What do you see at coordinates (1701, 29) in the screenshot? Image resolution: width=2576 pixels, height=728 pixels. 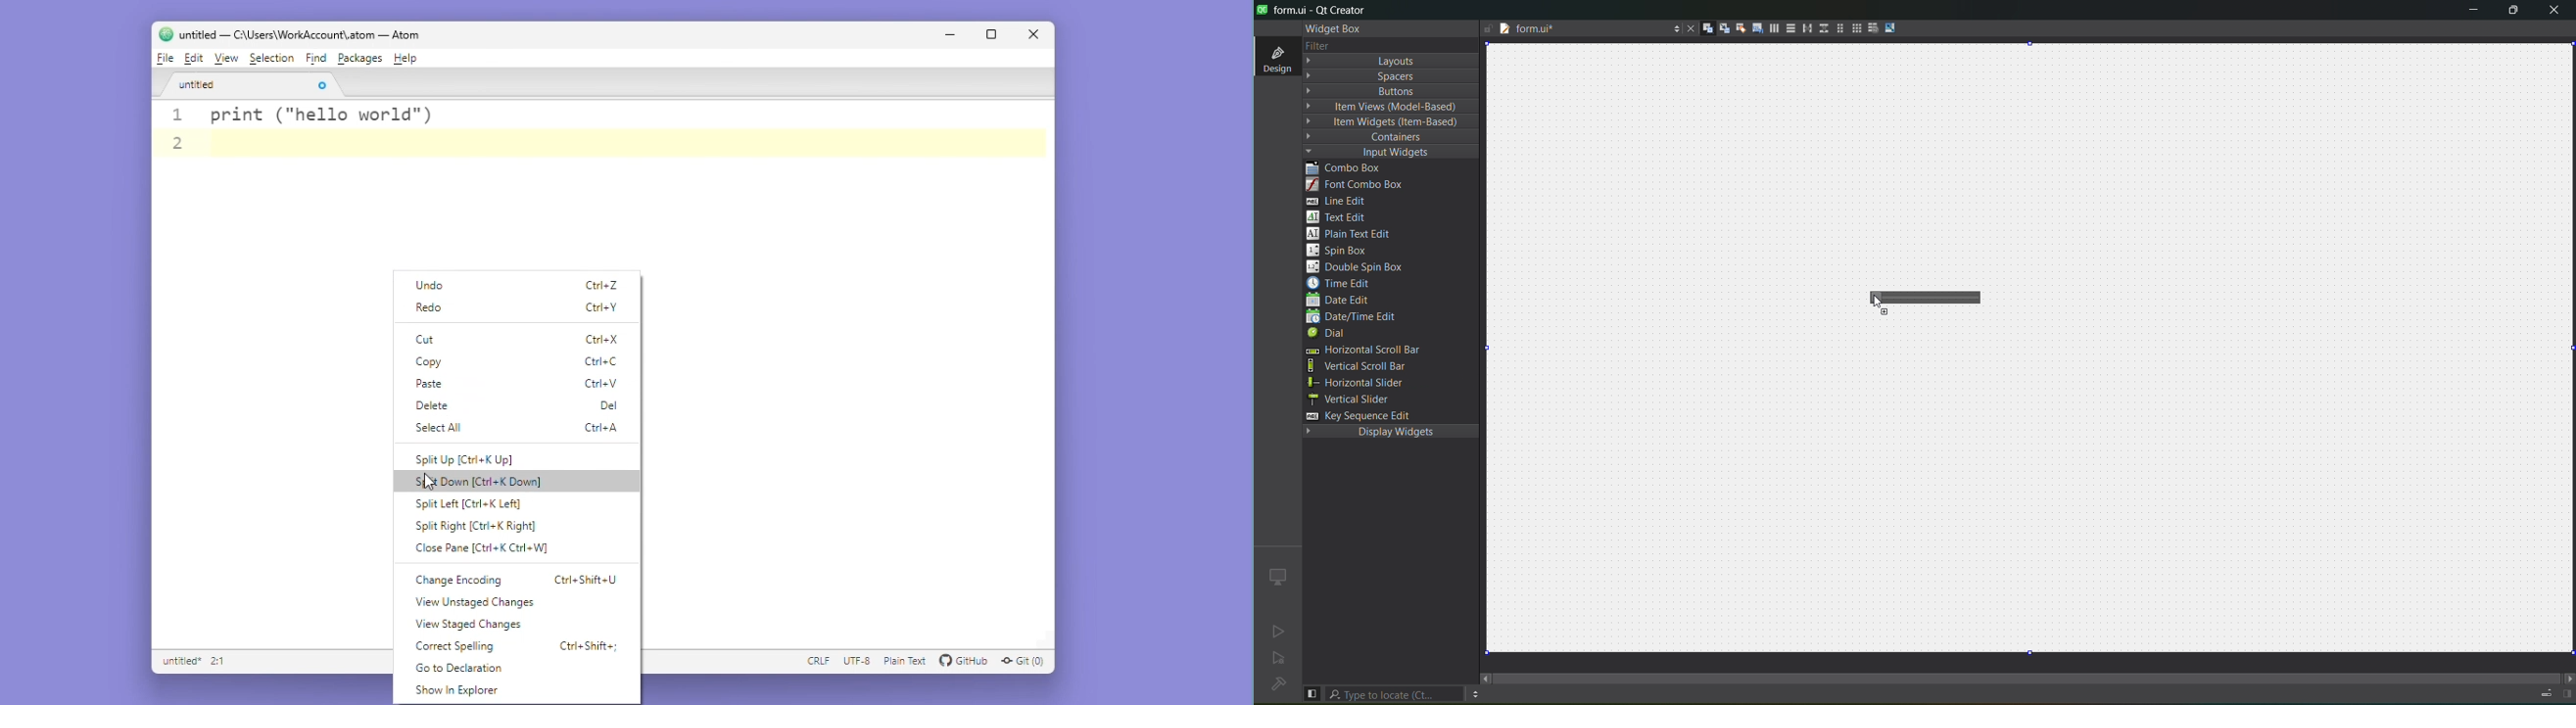 I see `widgets` at bounding box center [1701, 29].